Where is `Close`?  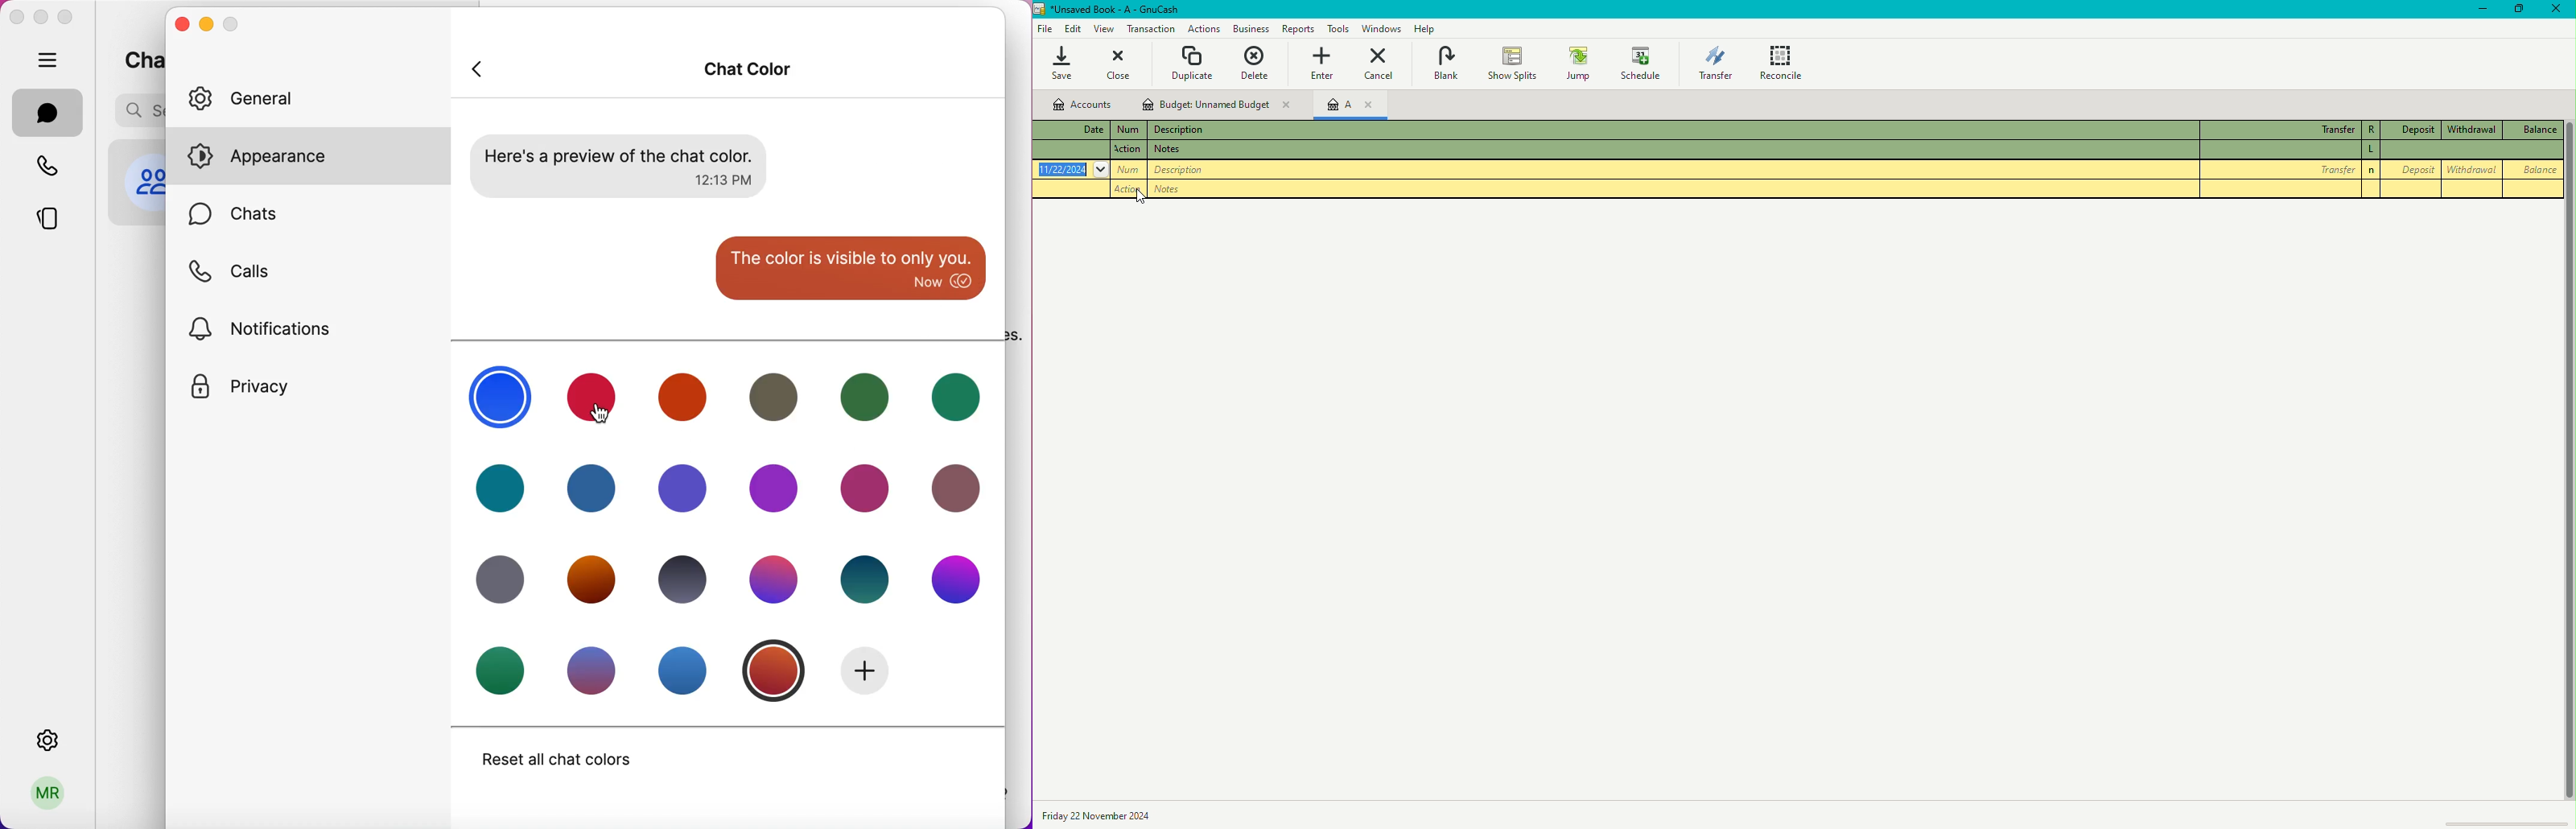 Close is located at coordinates (1127, 67).